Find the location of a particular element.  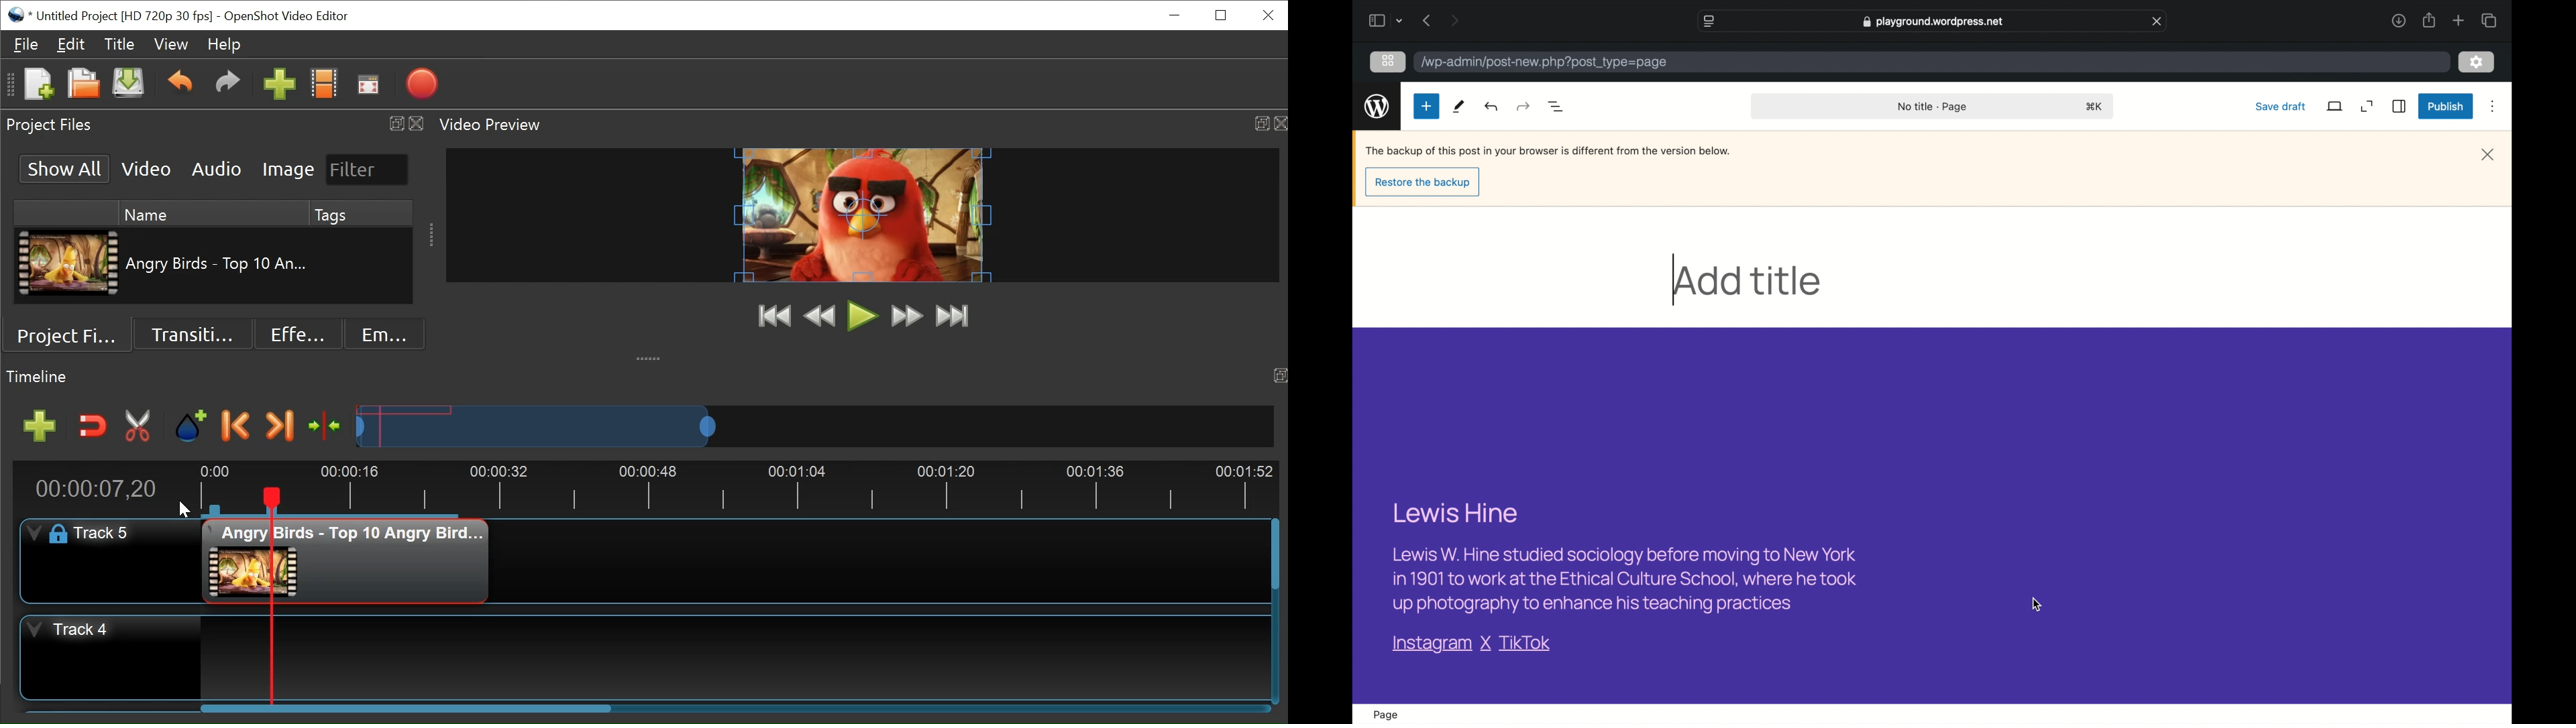

drop-down is located at coordinates (1399, 21).